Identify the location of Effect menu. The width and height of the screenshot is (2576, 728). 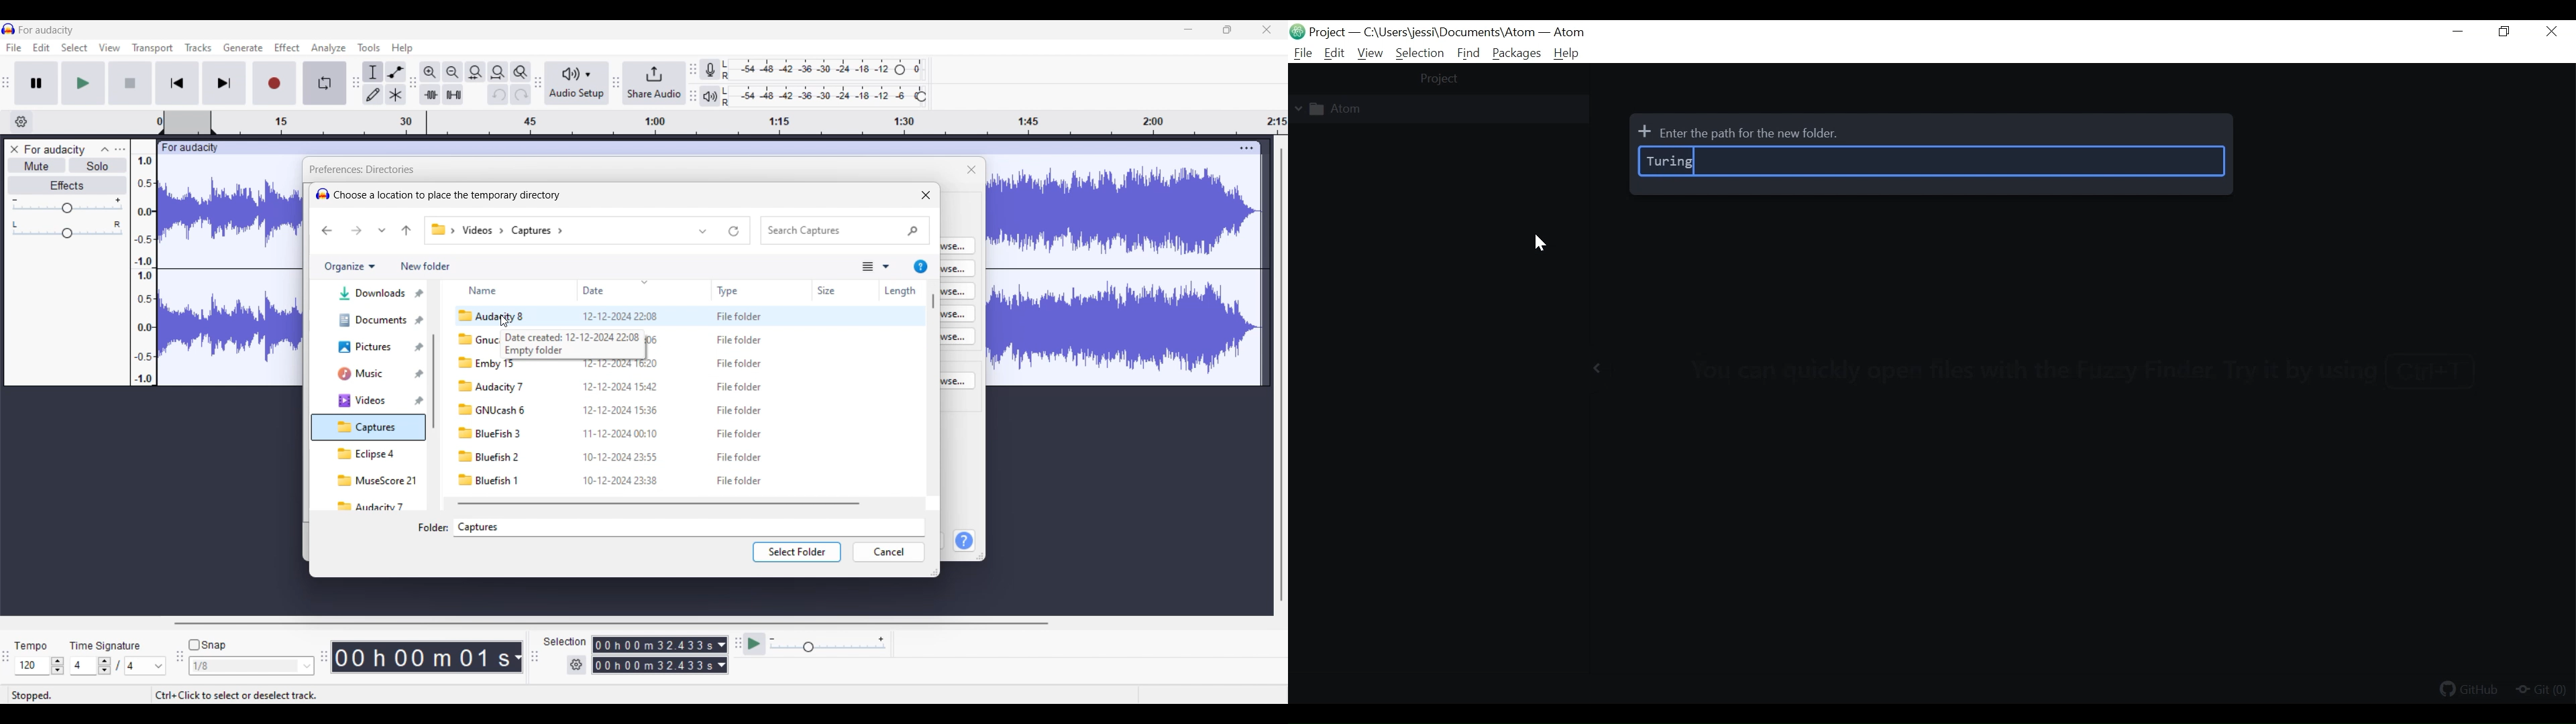
(287, 48).